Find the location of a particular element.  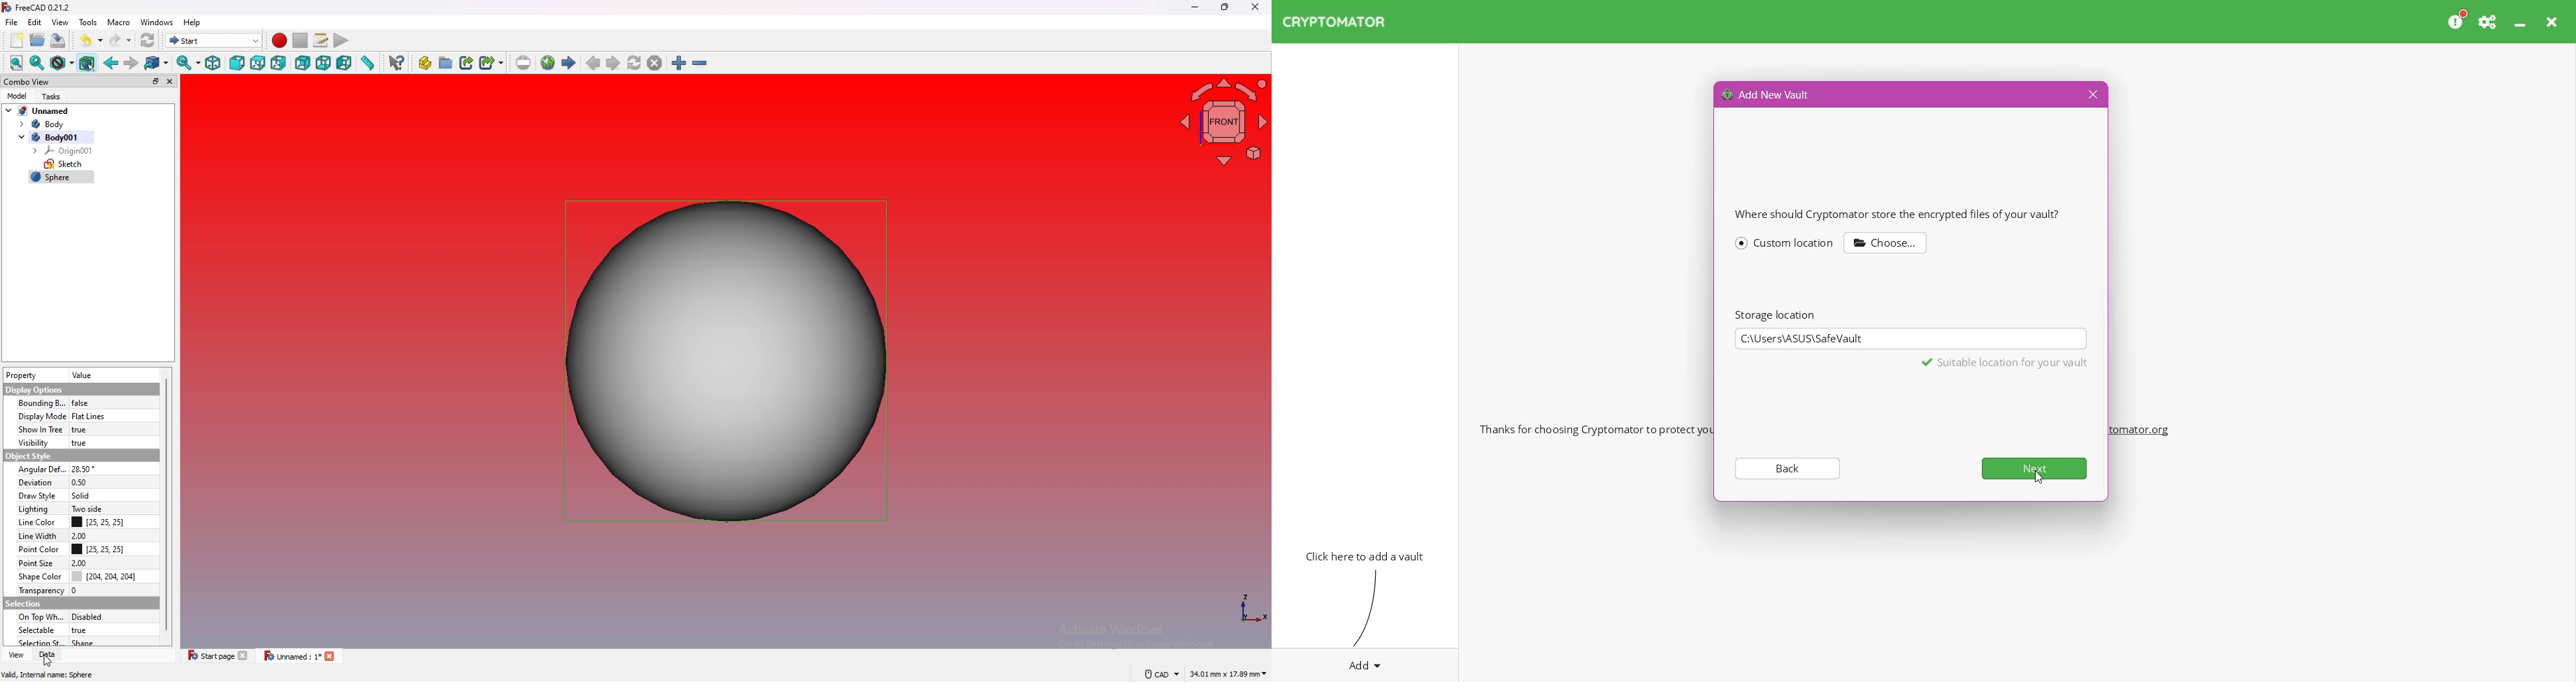

create sublink is located at coordinates (492, 62).